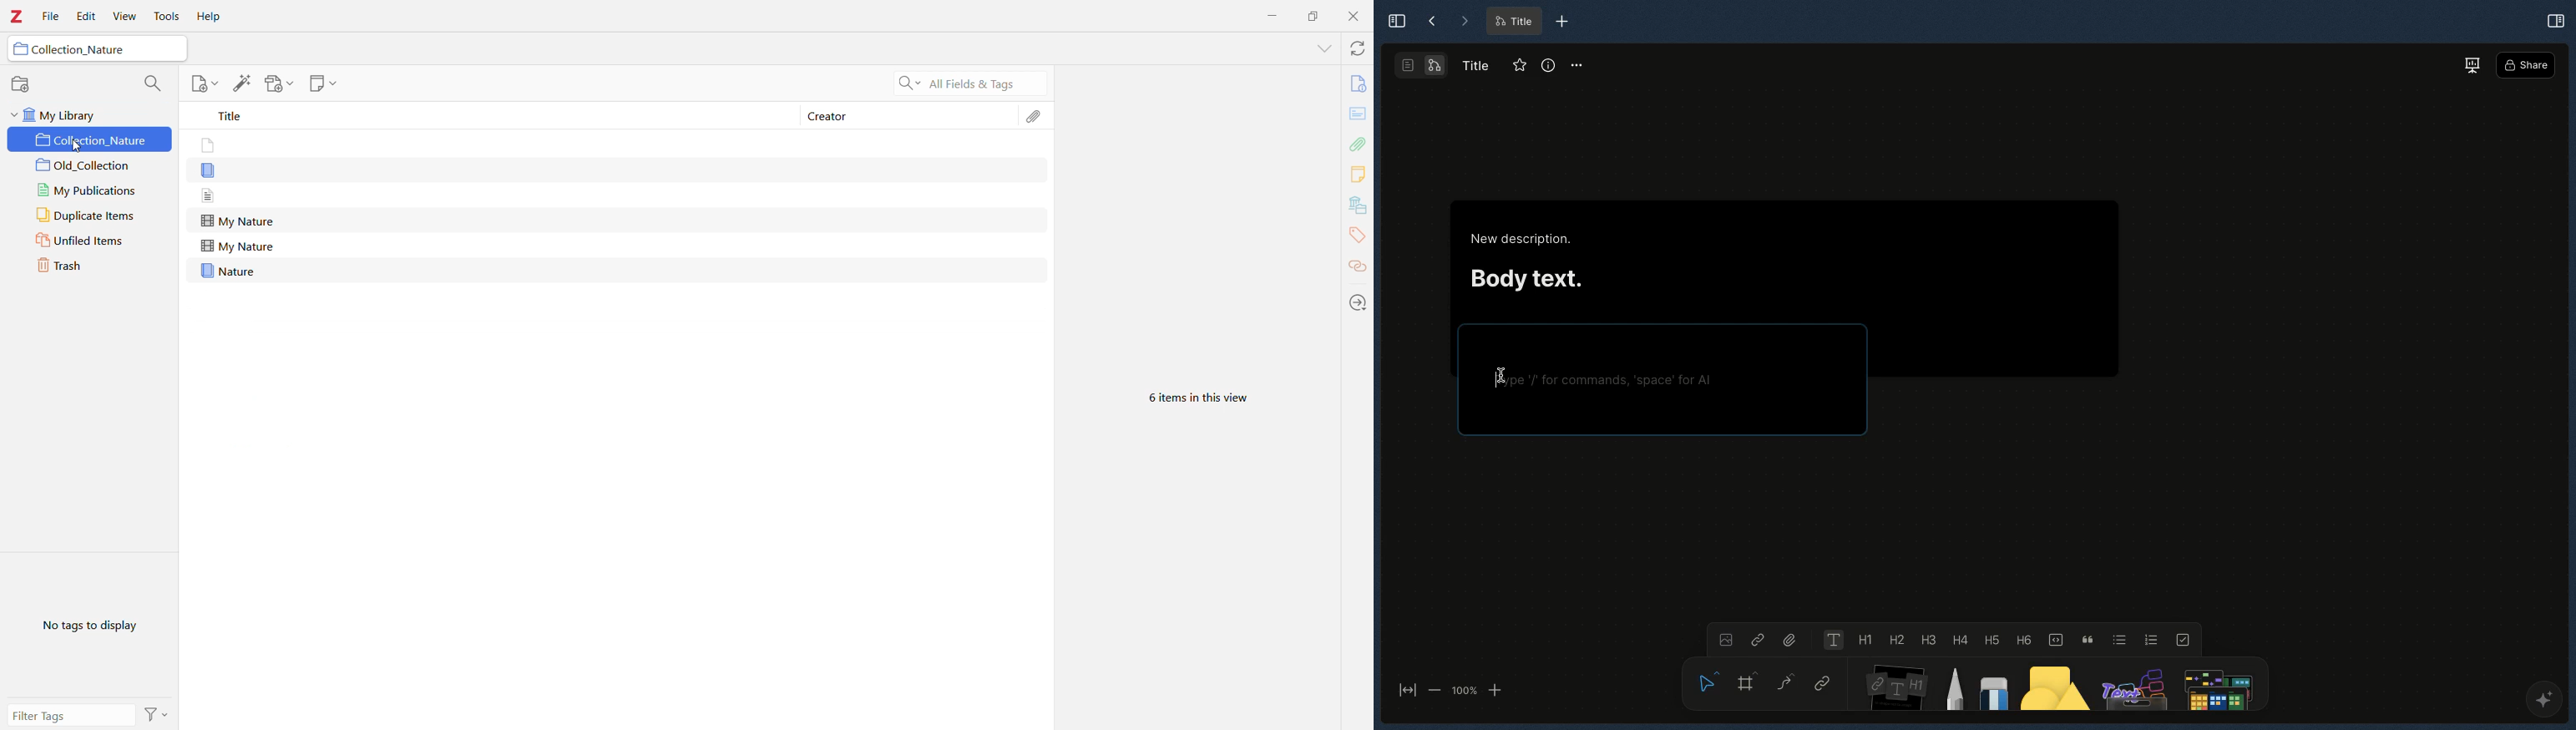 The width and height of the screenshot is (2576, 756). What do you see at coordinates (216, 195) in the screenshot?
I see `Without title file` at bounding box center [216, 195].